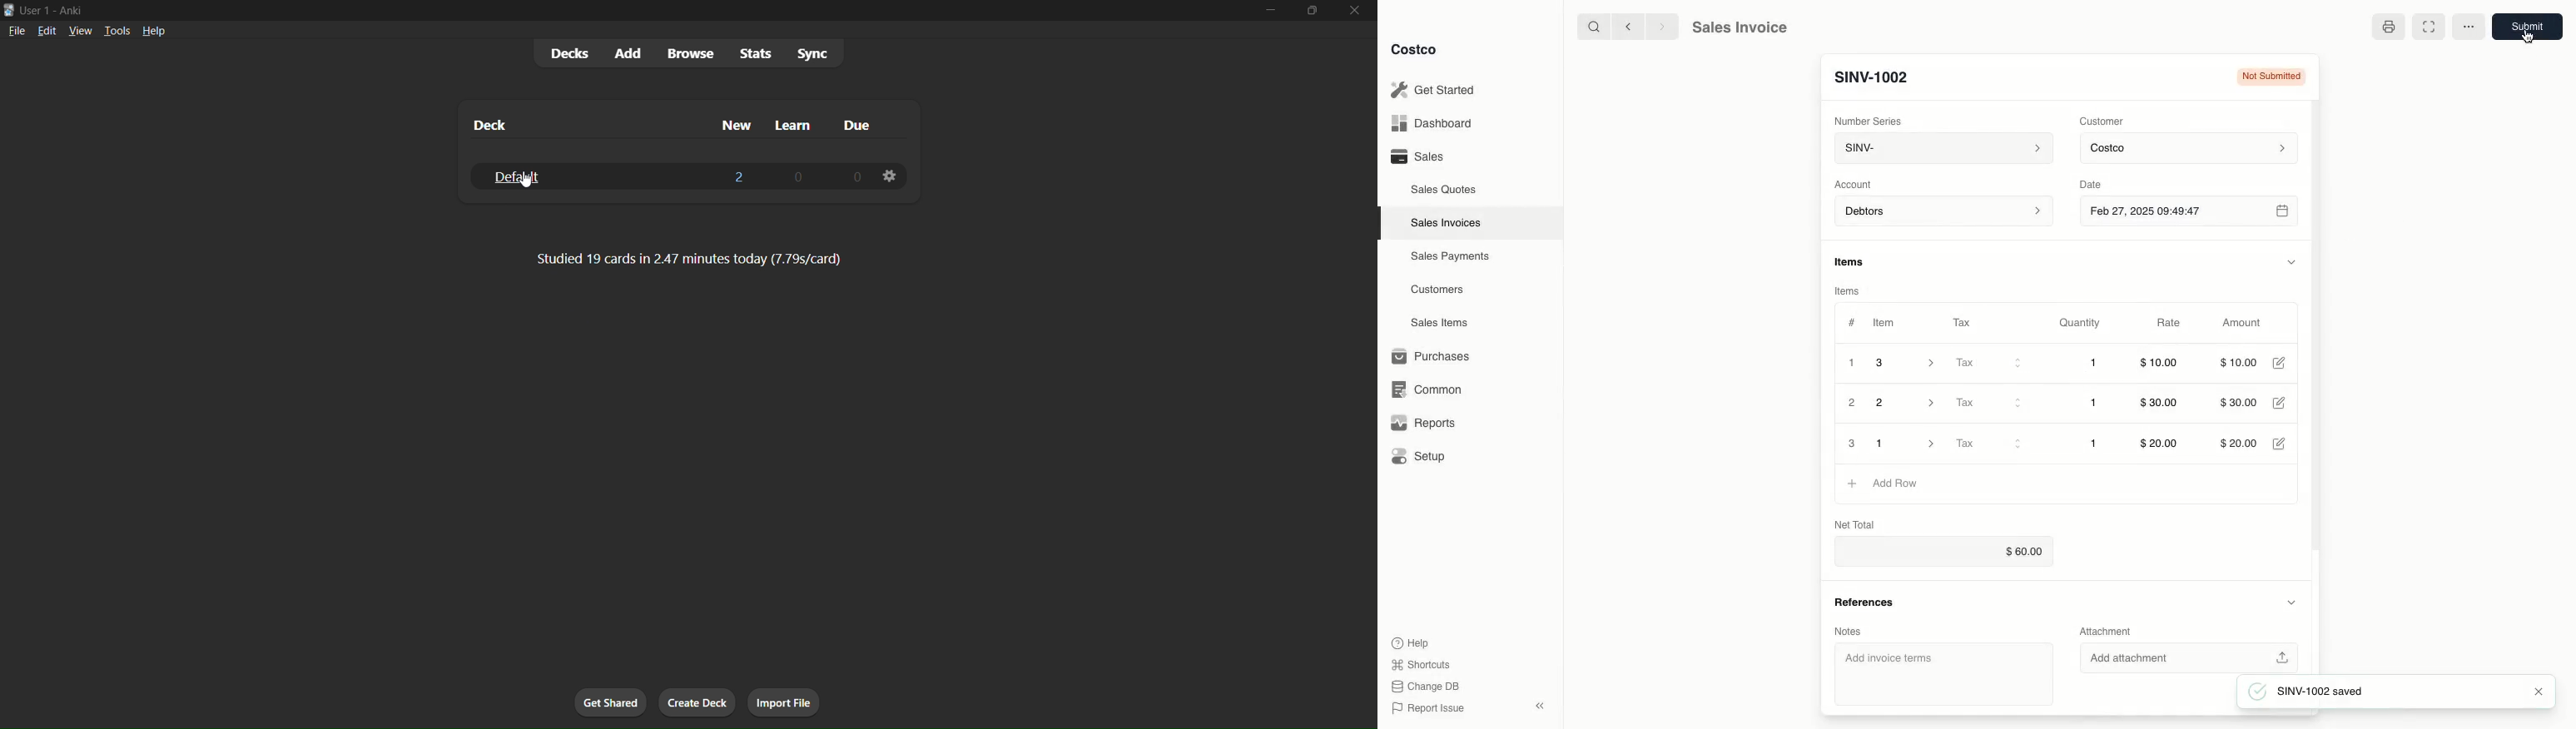 This screenshot has height=756, width=2576. I want to click on 2, so click(1908, 403).